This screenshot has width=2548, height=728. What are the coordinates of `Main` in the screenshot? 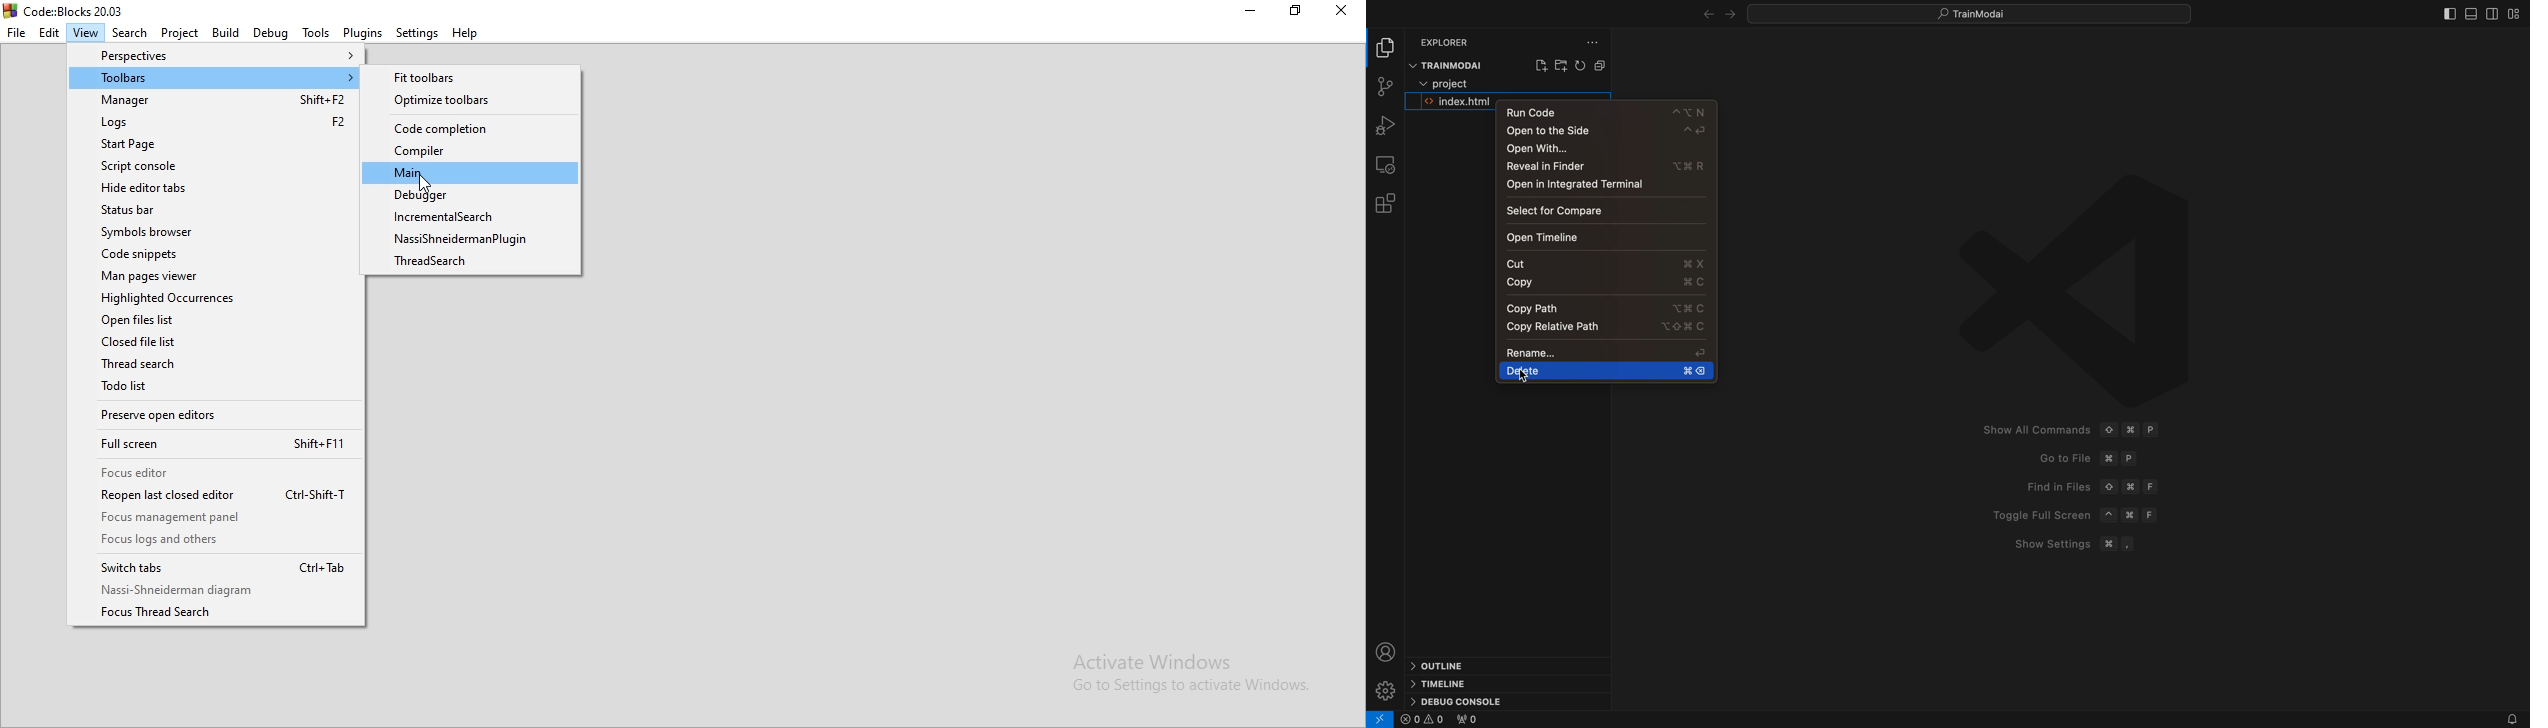 It's located at (470, 172).